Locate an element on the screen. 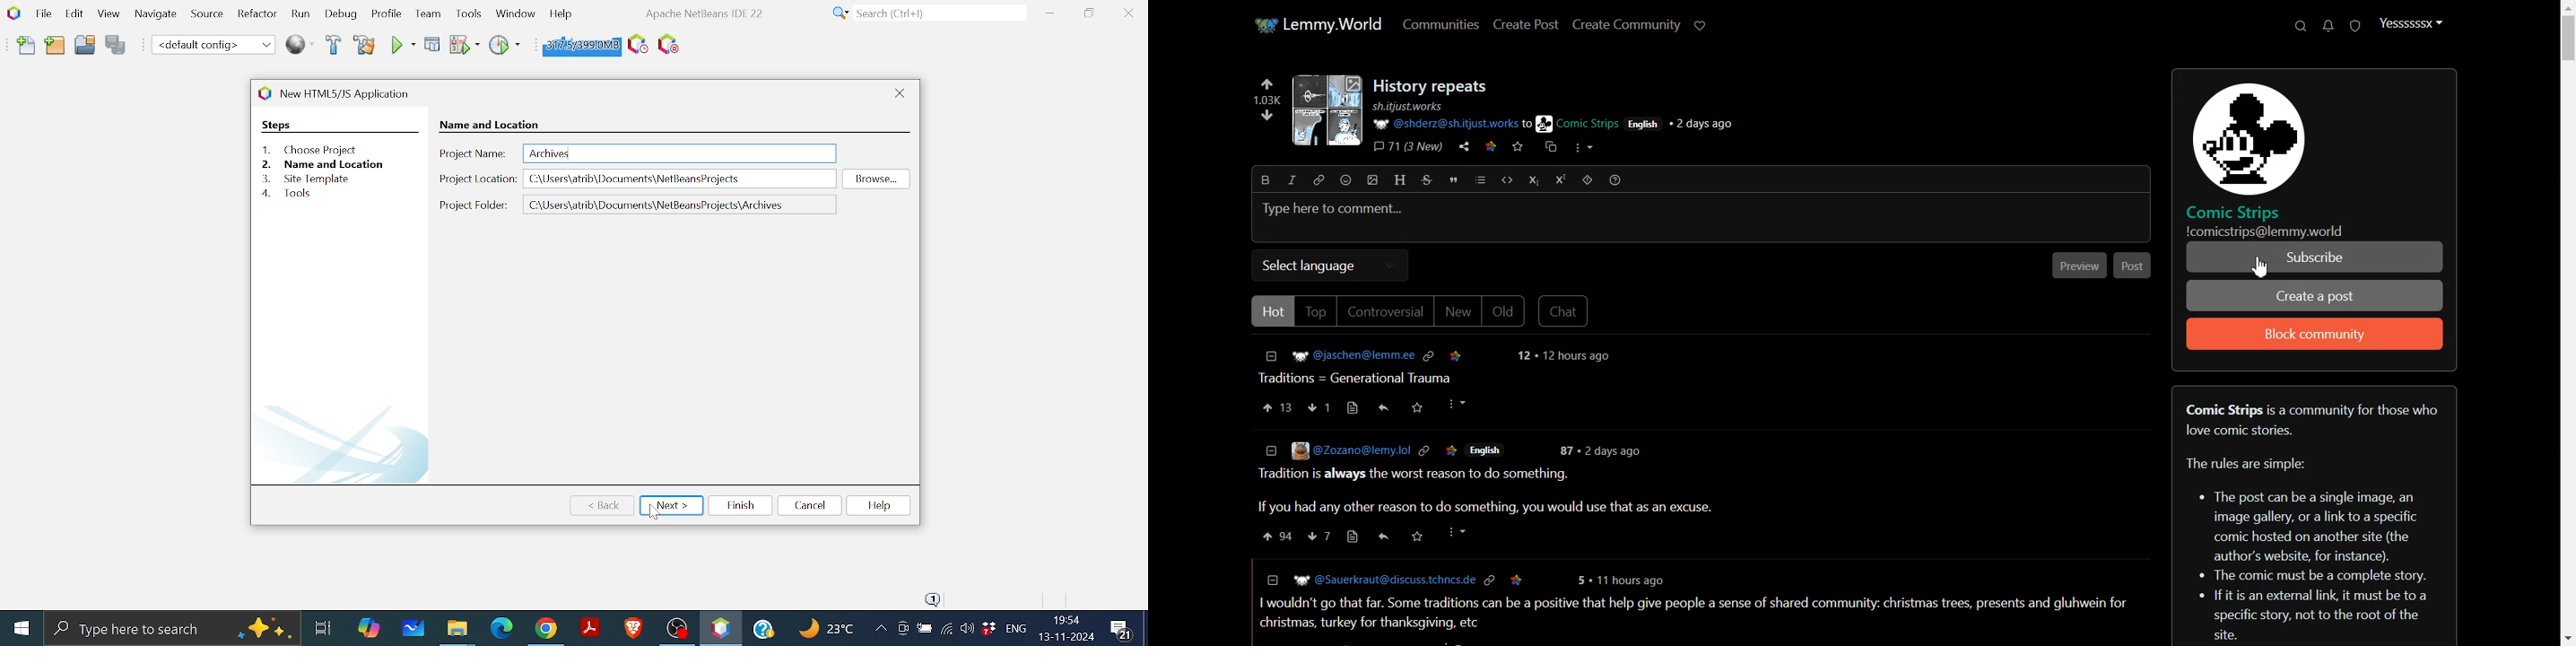 This screenshot has height=672, width=2576. Add file is located at coordinates (27, 46).